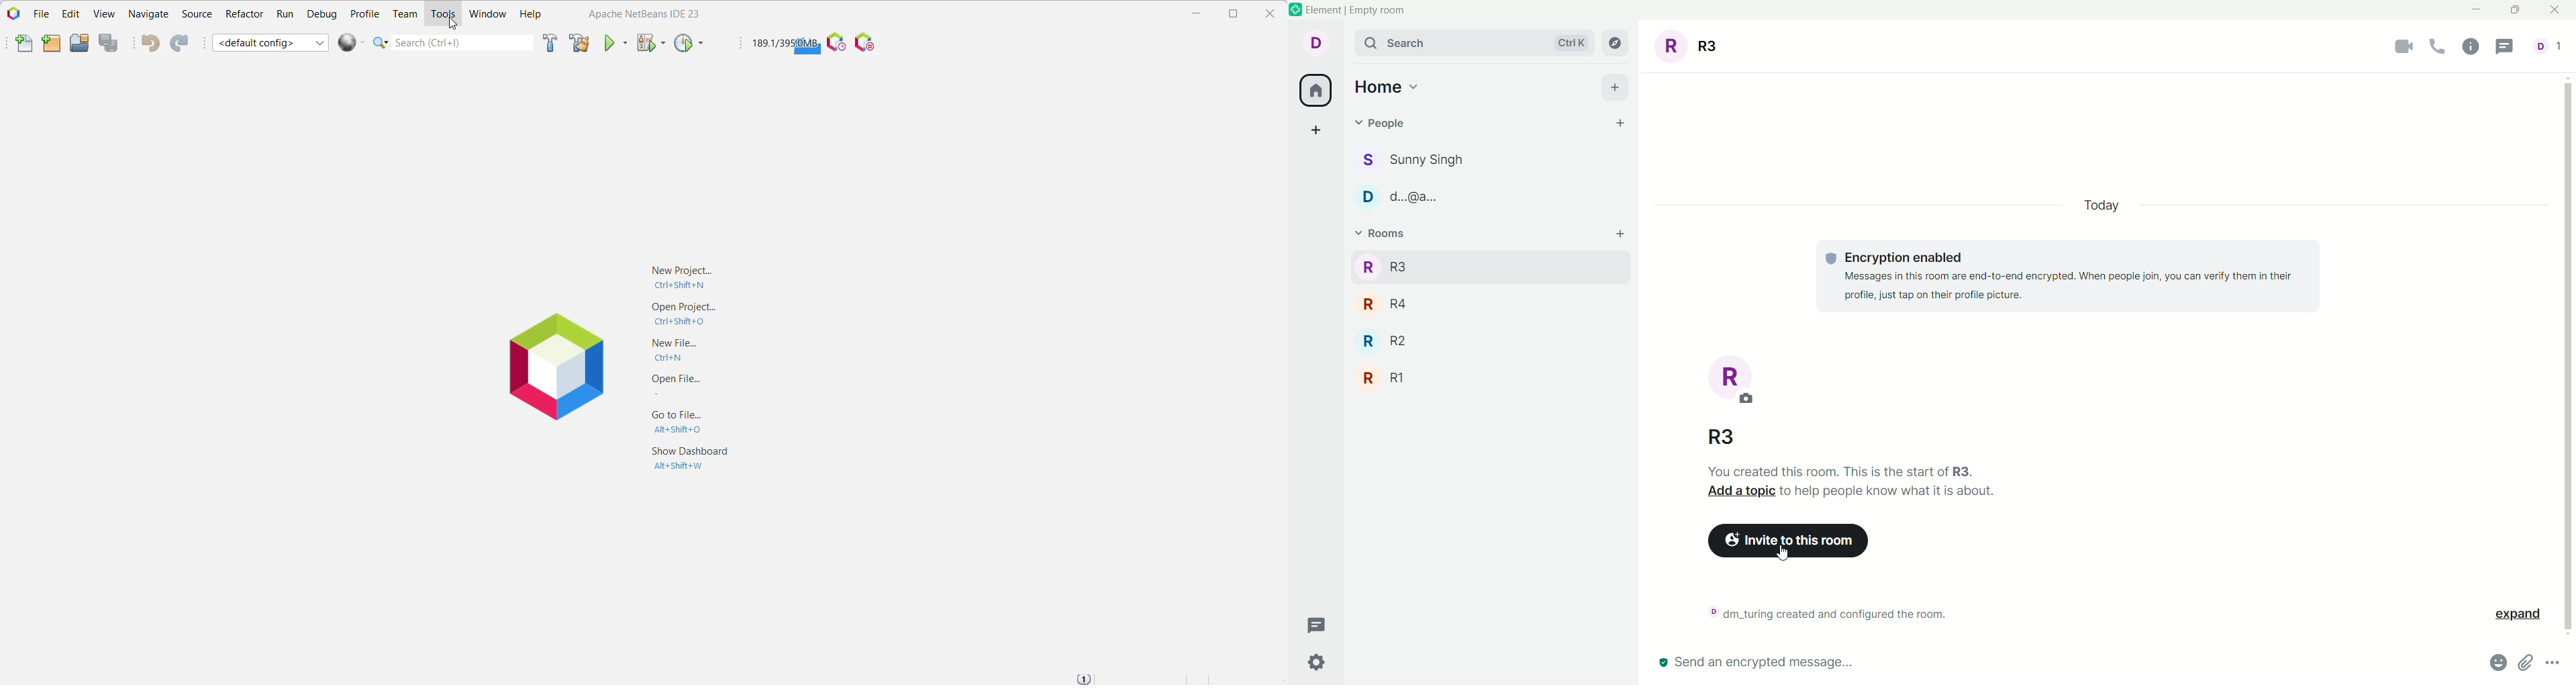 The image size is (2576, 700). What do you see at coordinates (1385, 342) in the screenshot?
I see `R R2` at bounding box center [1385, 342].